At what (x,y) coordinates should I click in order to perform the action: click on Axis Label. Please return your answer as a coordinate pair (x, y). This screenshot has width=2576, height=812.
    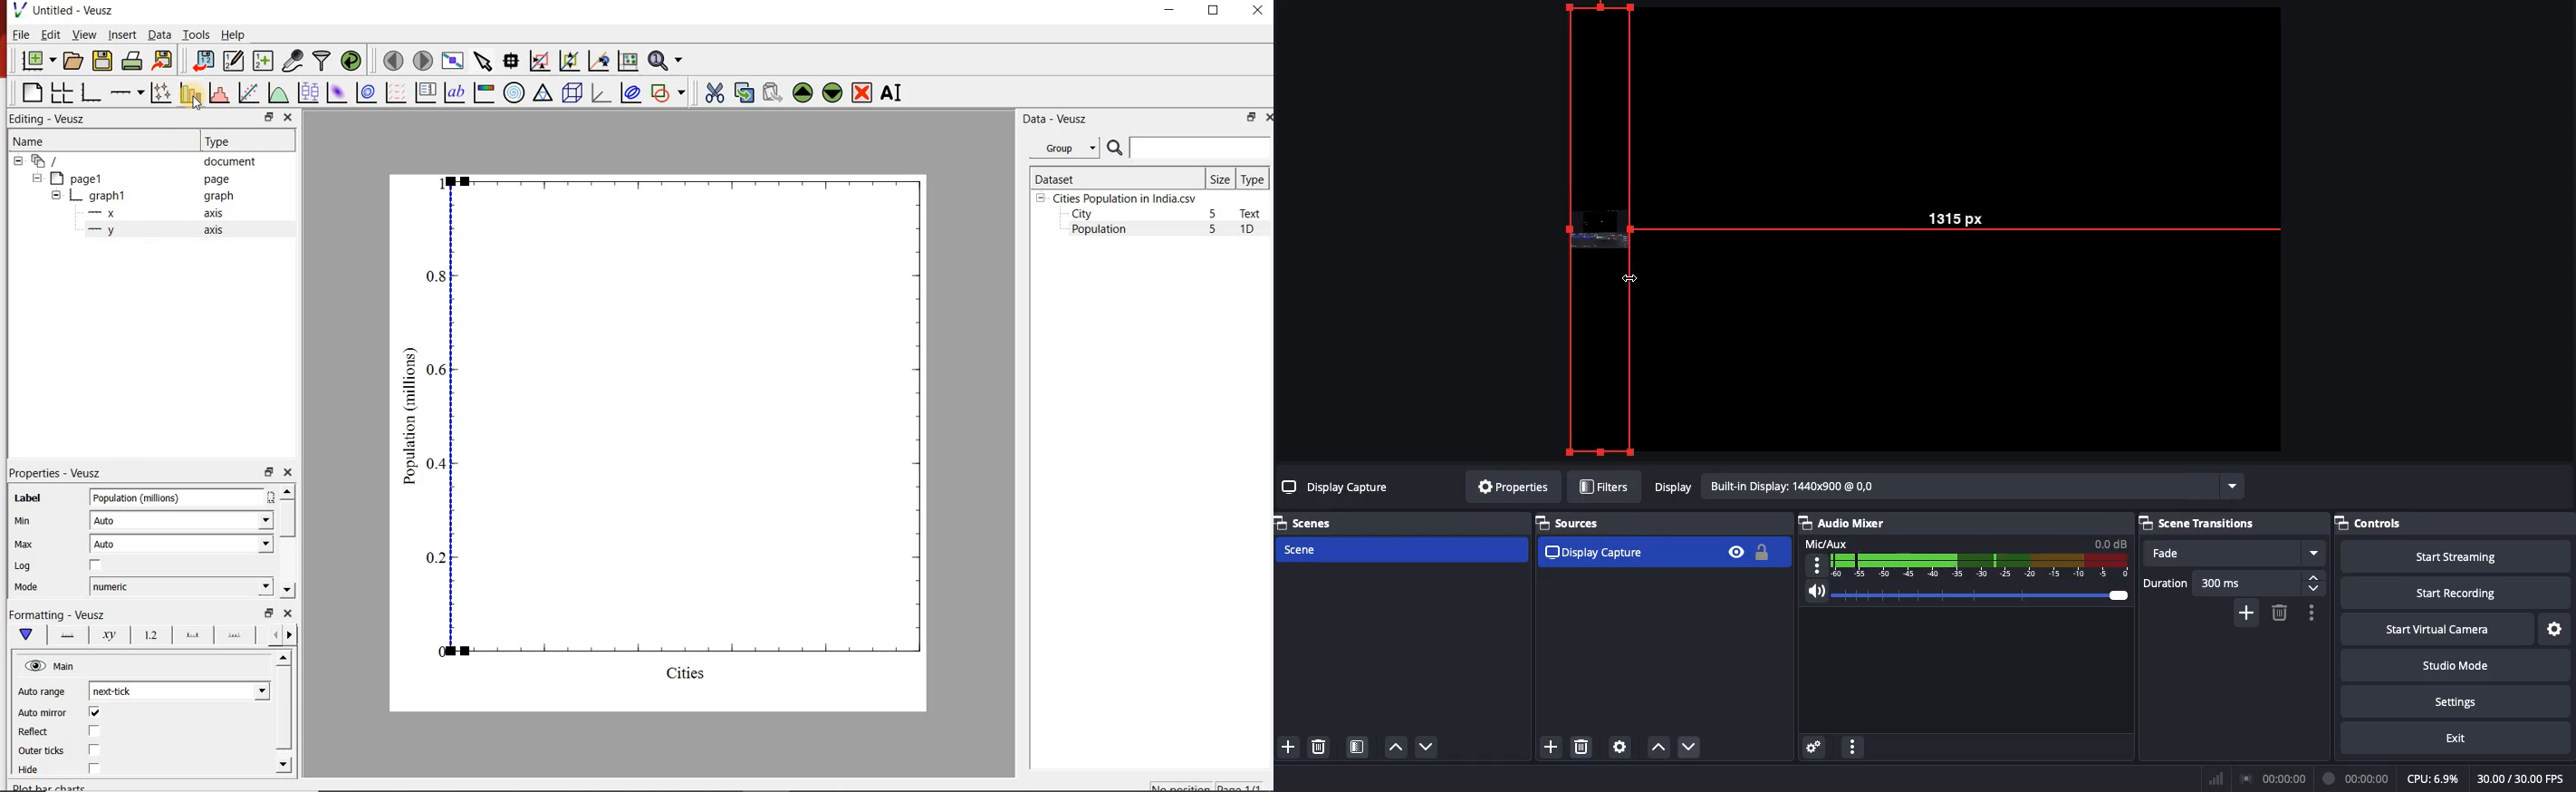
    Looking at the image, I should click on (106, 638).